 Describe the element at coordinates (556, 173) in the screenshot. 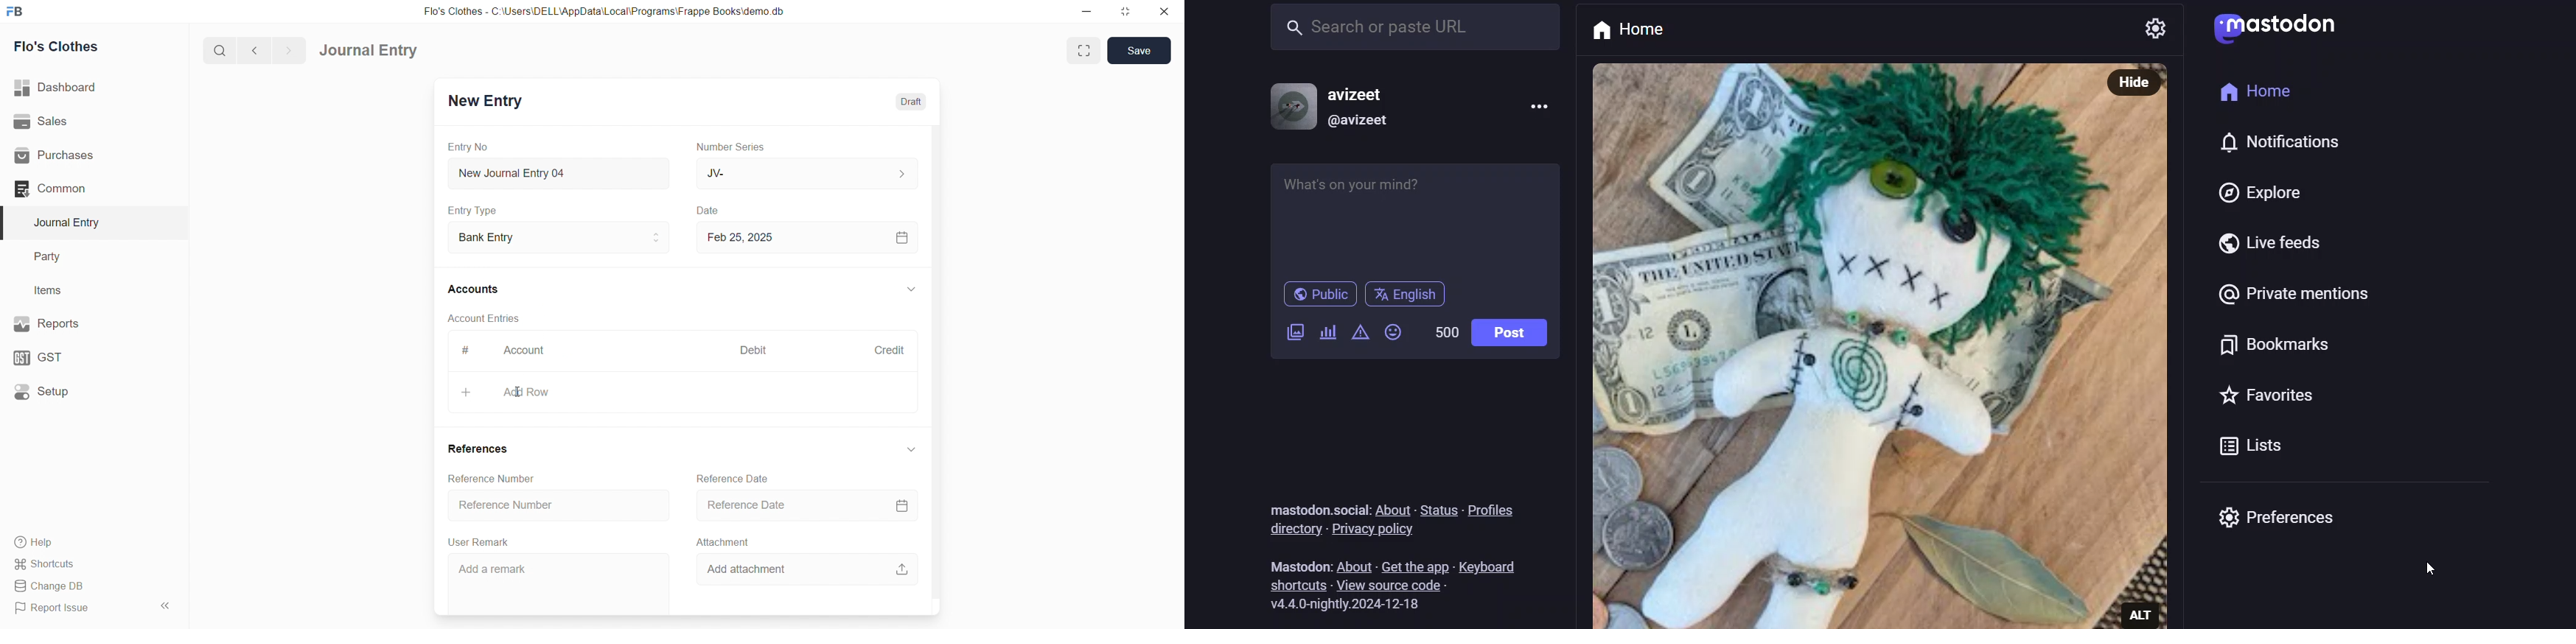

I see `New Journal Entry 04` at that location.